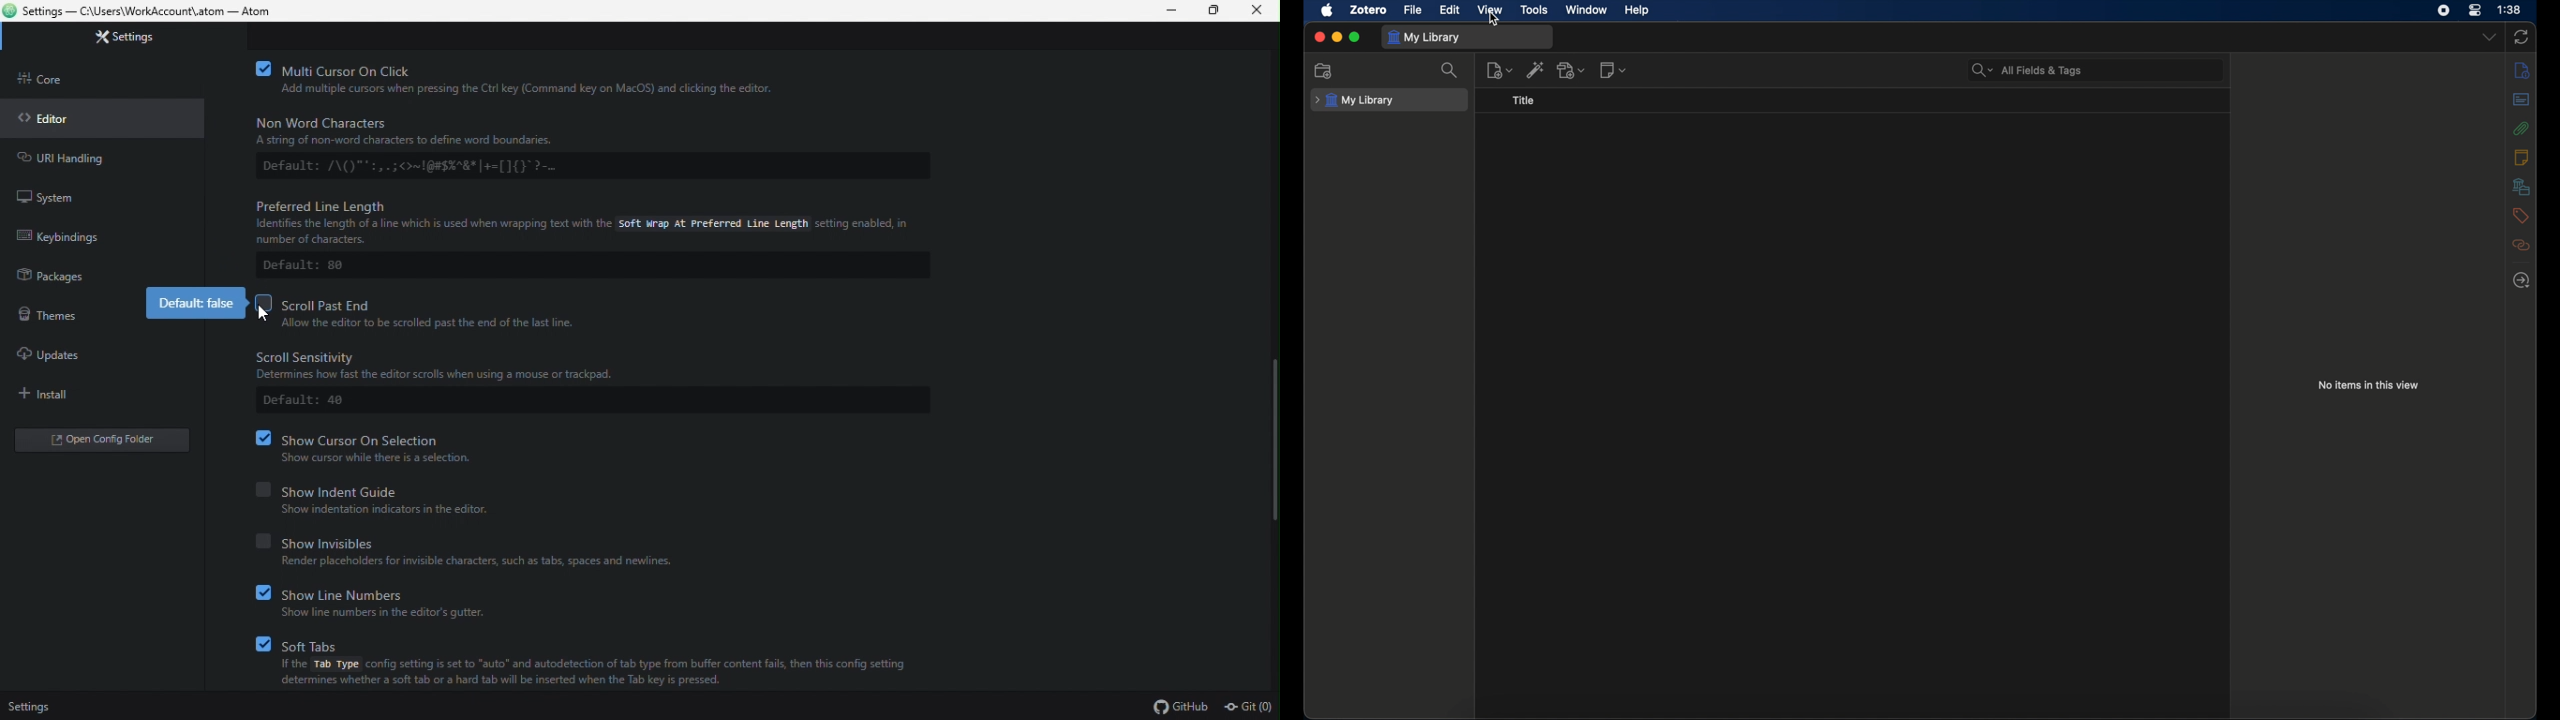  Describe the element at coordinates (269, 317) in the screenshot. I see `cursor` at that location.